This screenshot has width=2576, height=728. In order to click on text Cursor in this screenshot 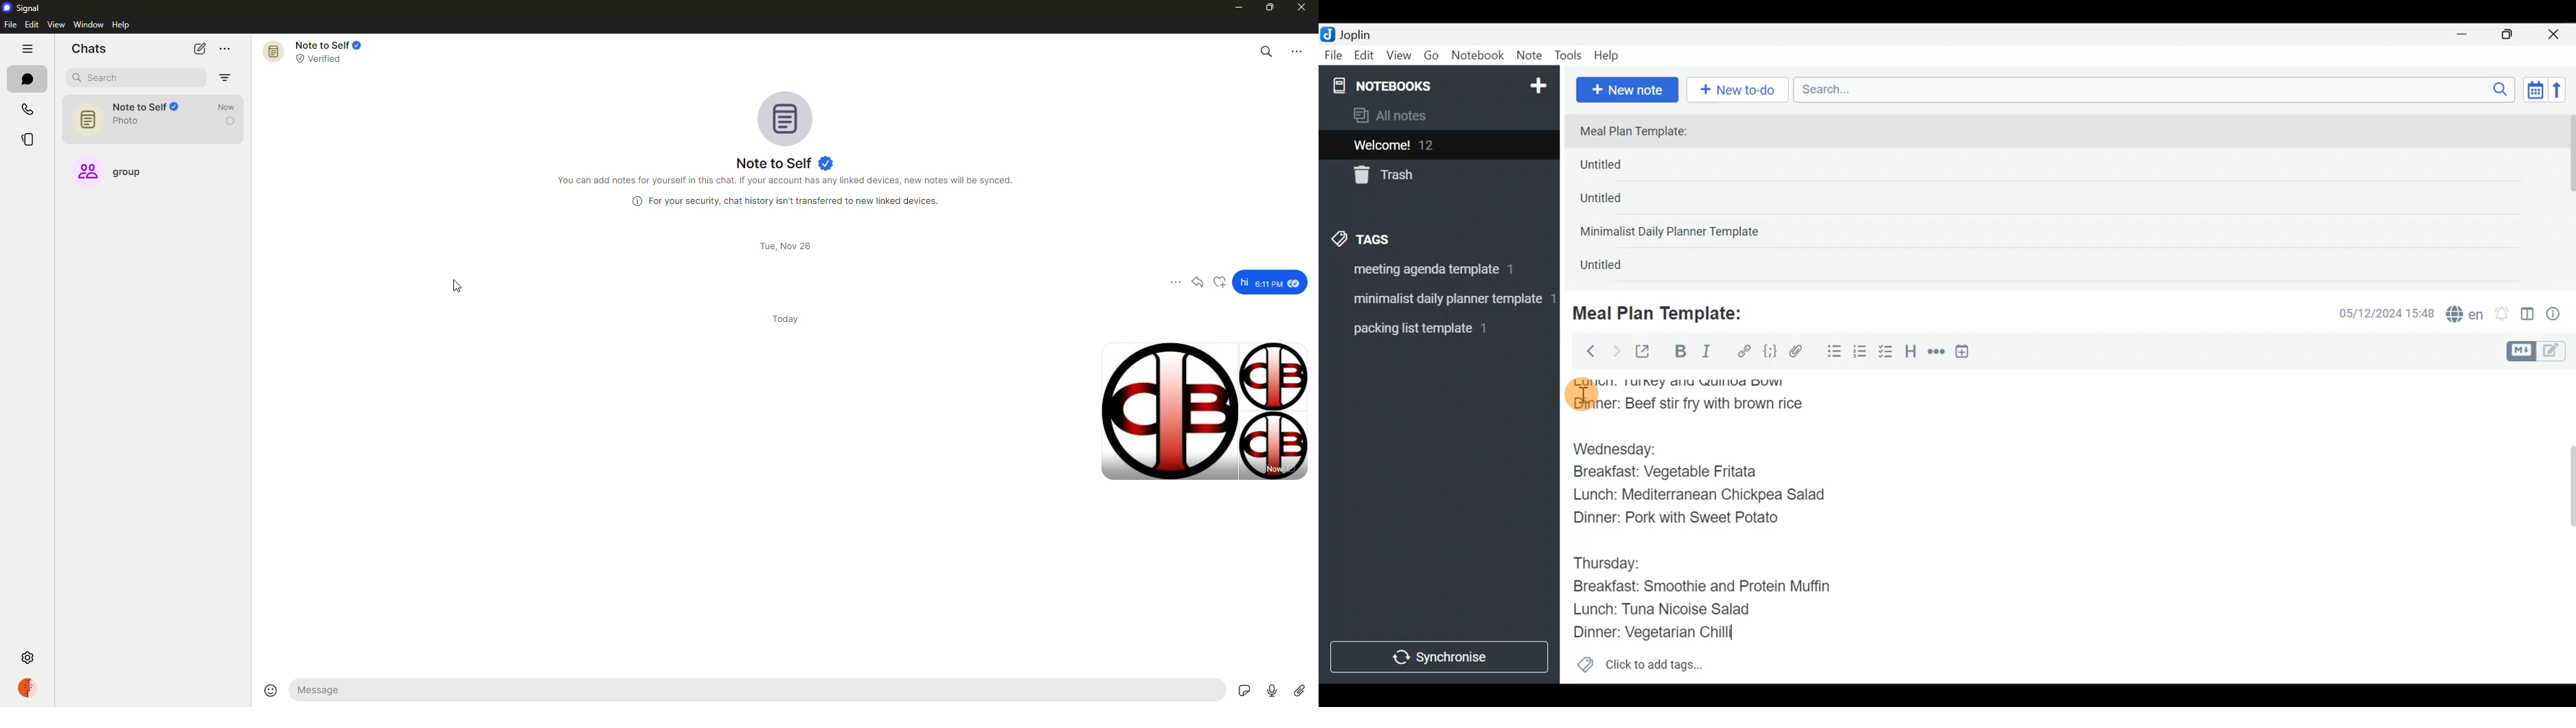, I will do `click(1749, 633)`.